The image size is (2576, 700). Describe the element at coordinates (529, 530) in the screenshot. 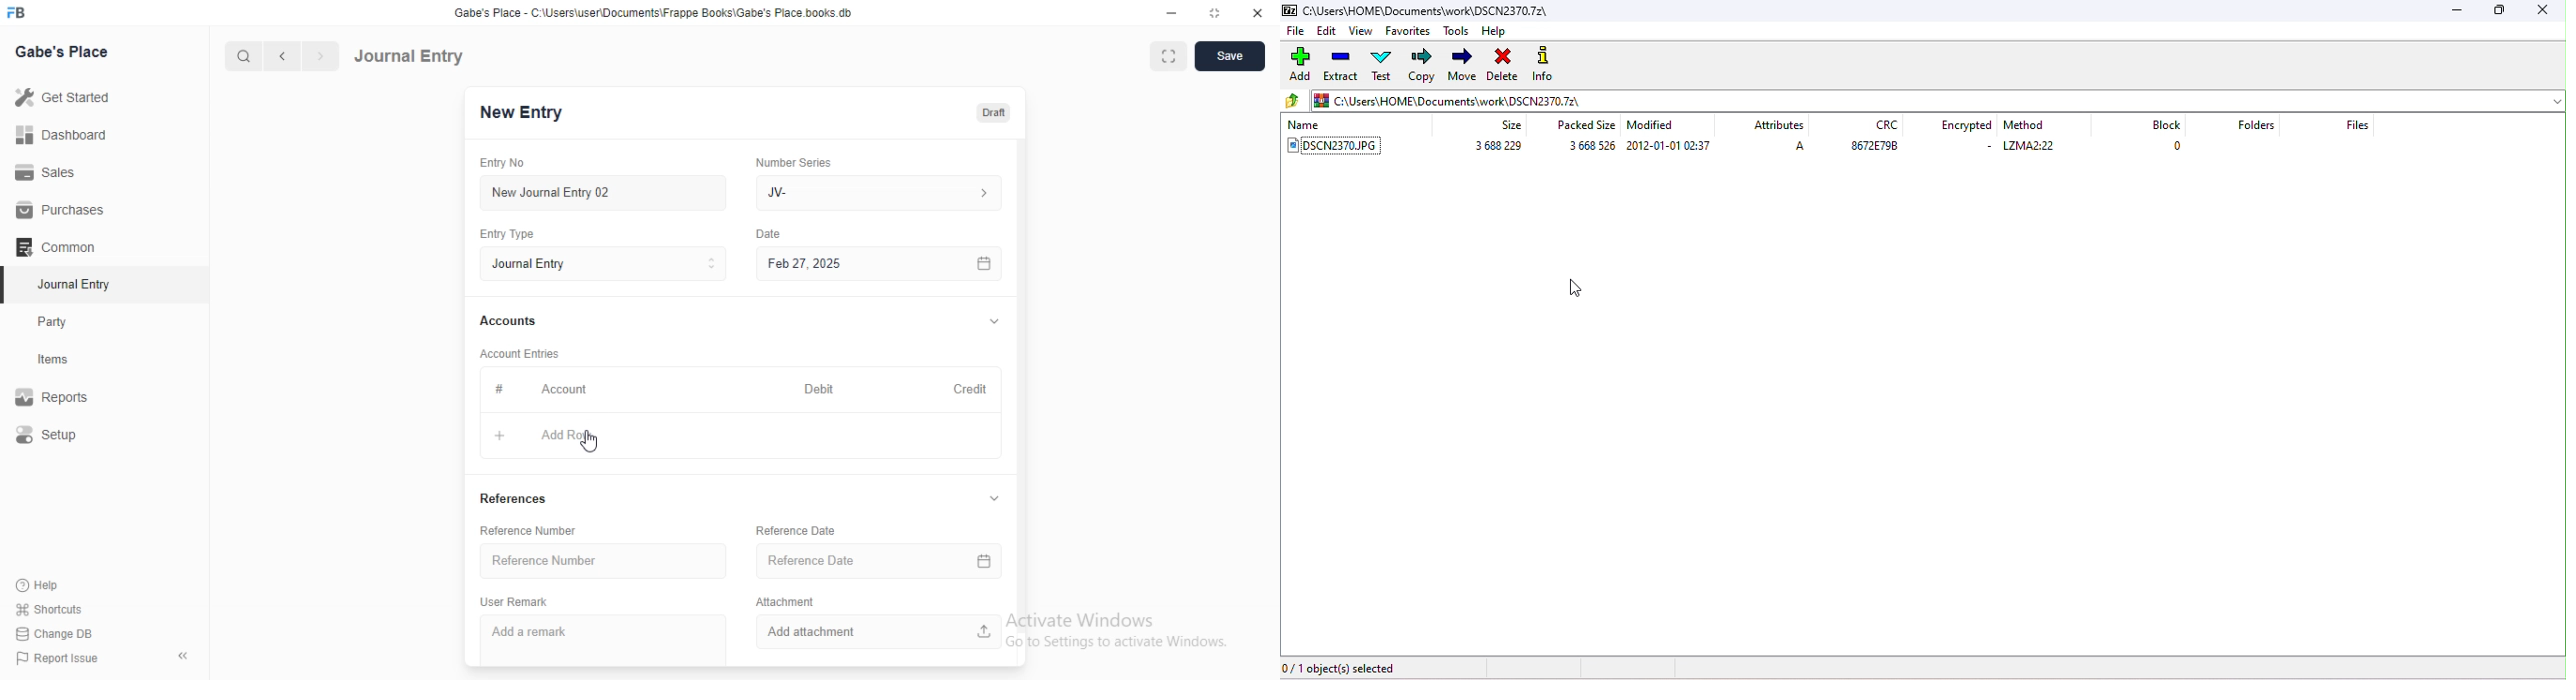

I see `Reference Number` at that location.